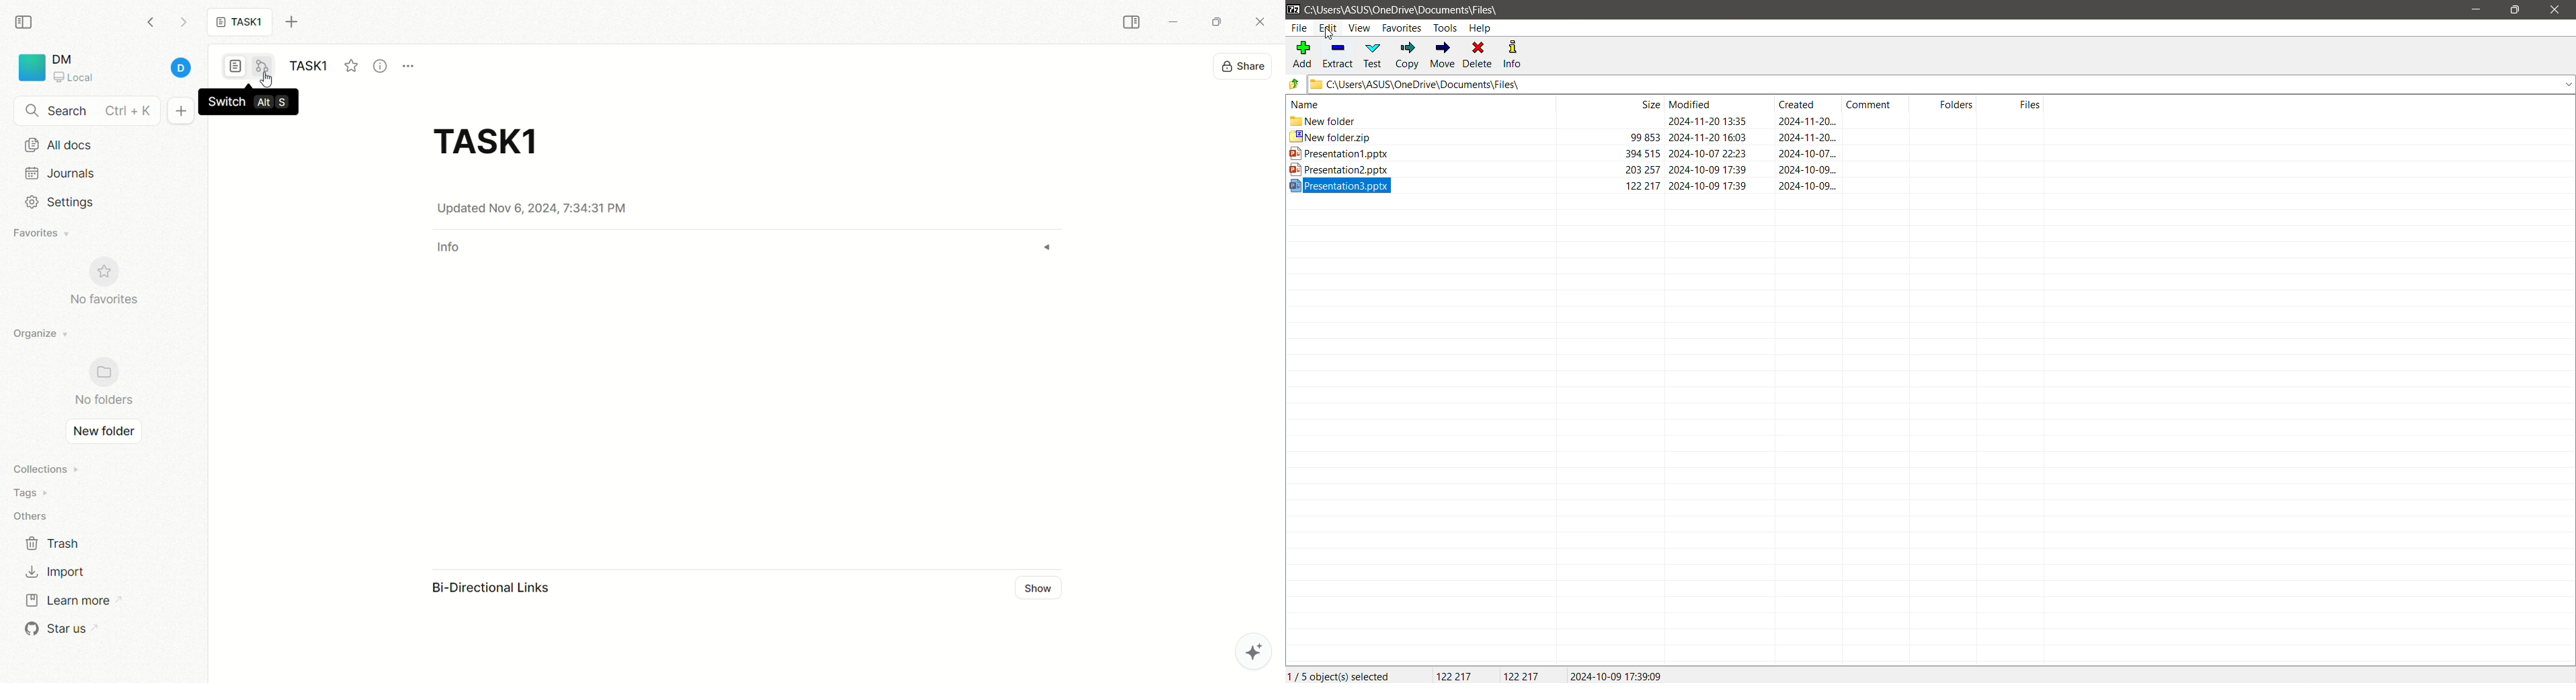  What do you see at coordinates (98, 383) in the screenshot?
I see `no folder` at bounding box center [98, 383].